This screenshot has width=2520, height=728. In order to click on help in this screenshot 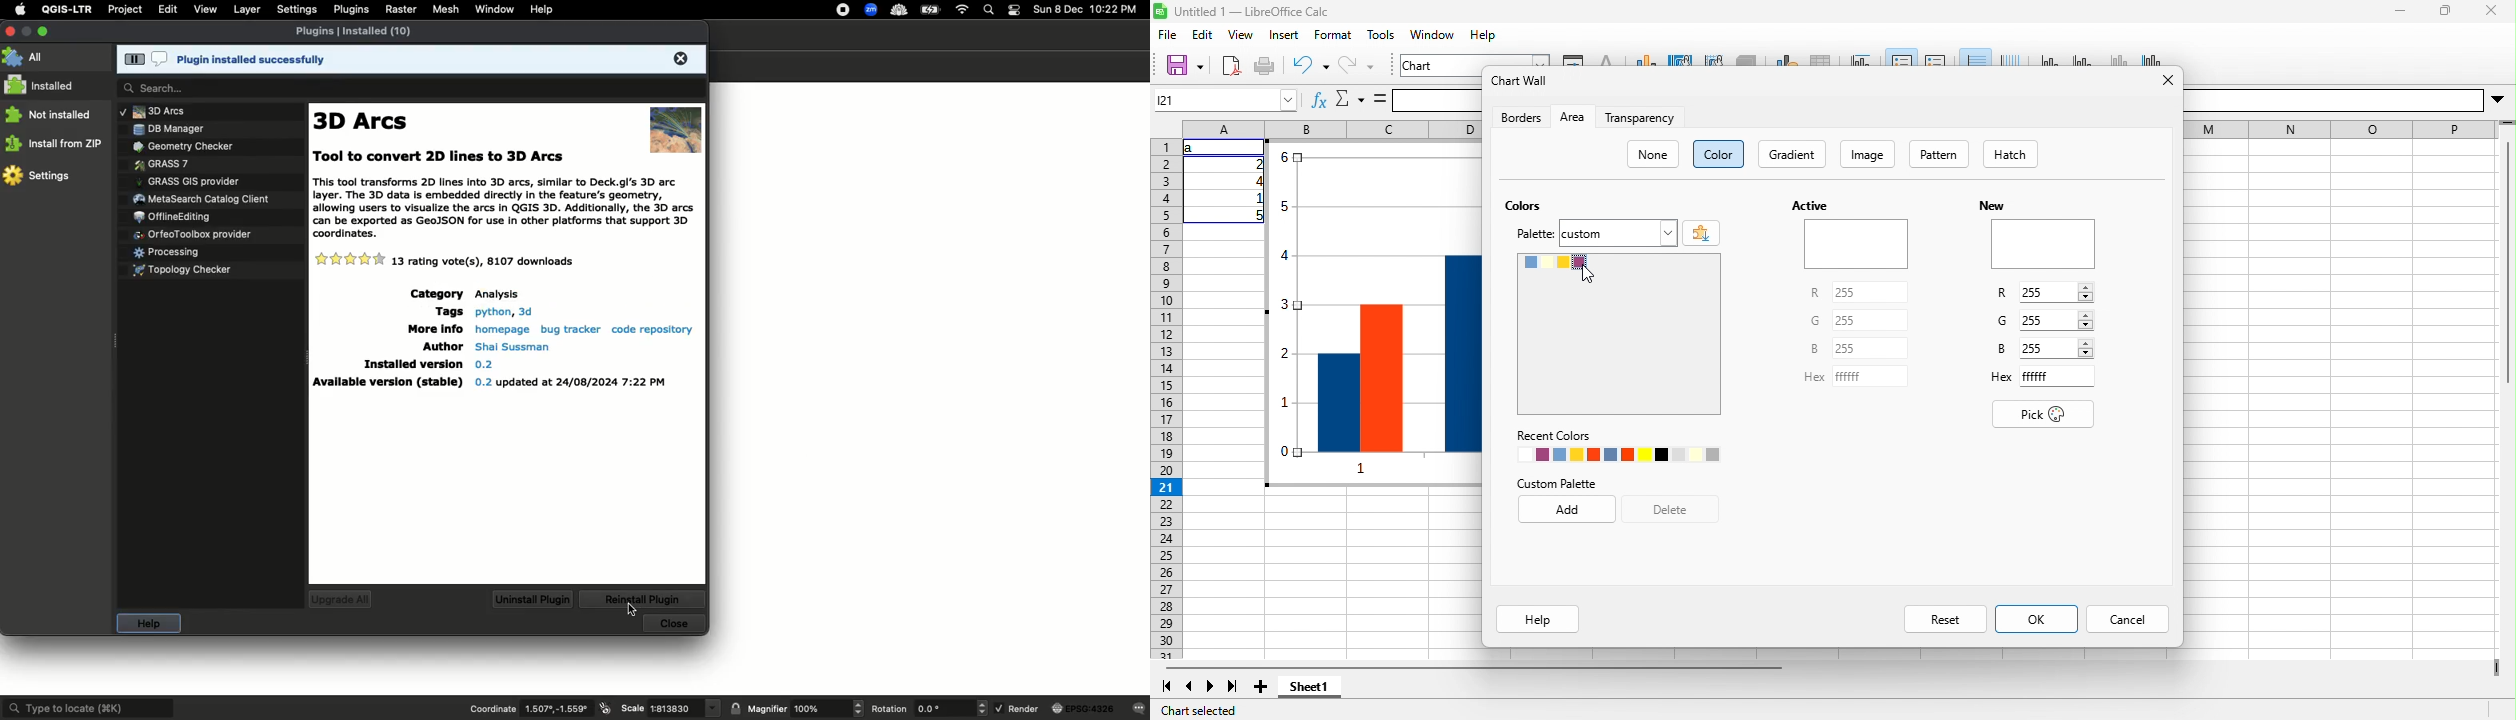, I will do `click(1538, 619)`.